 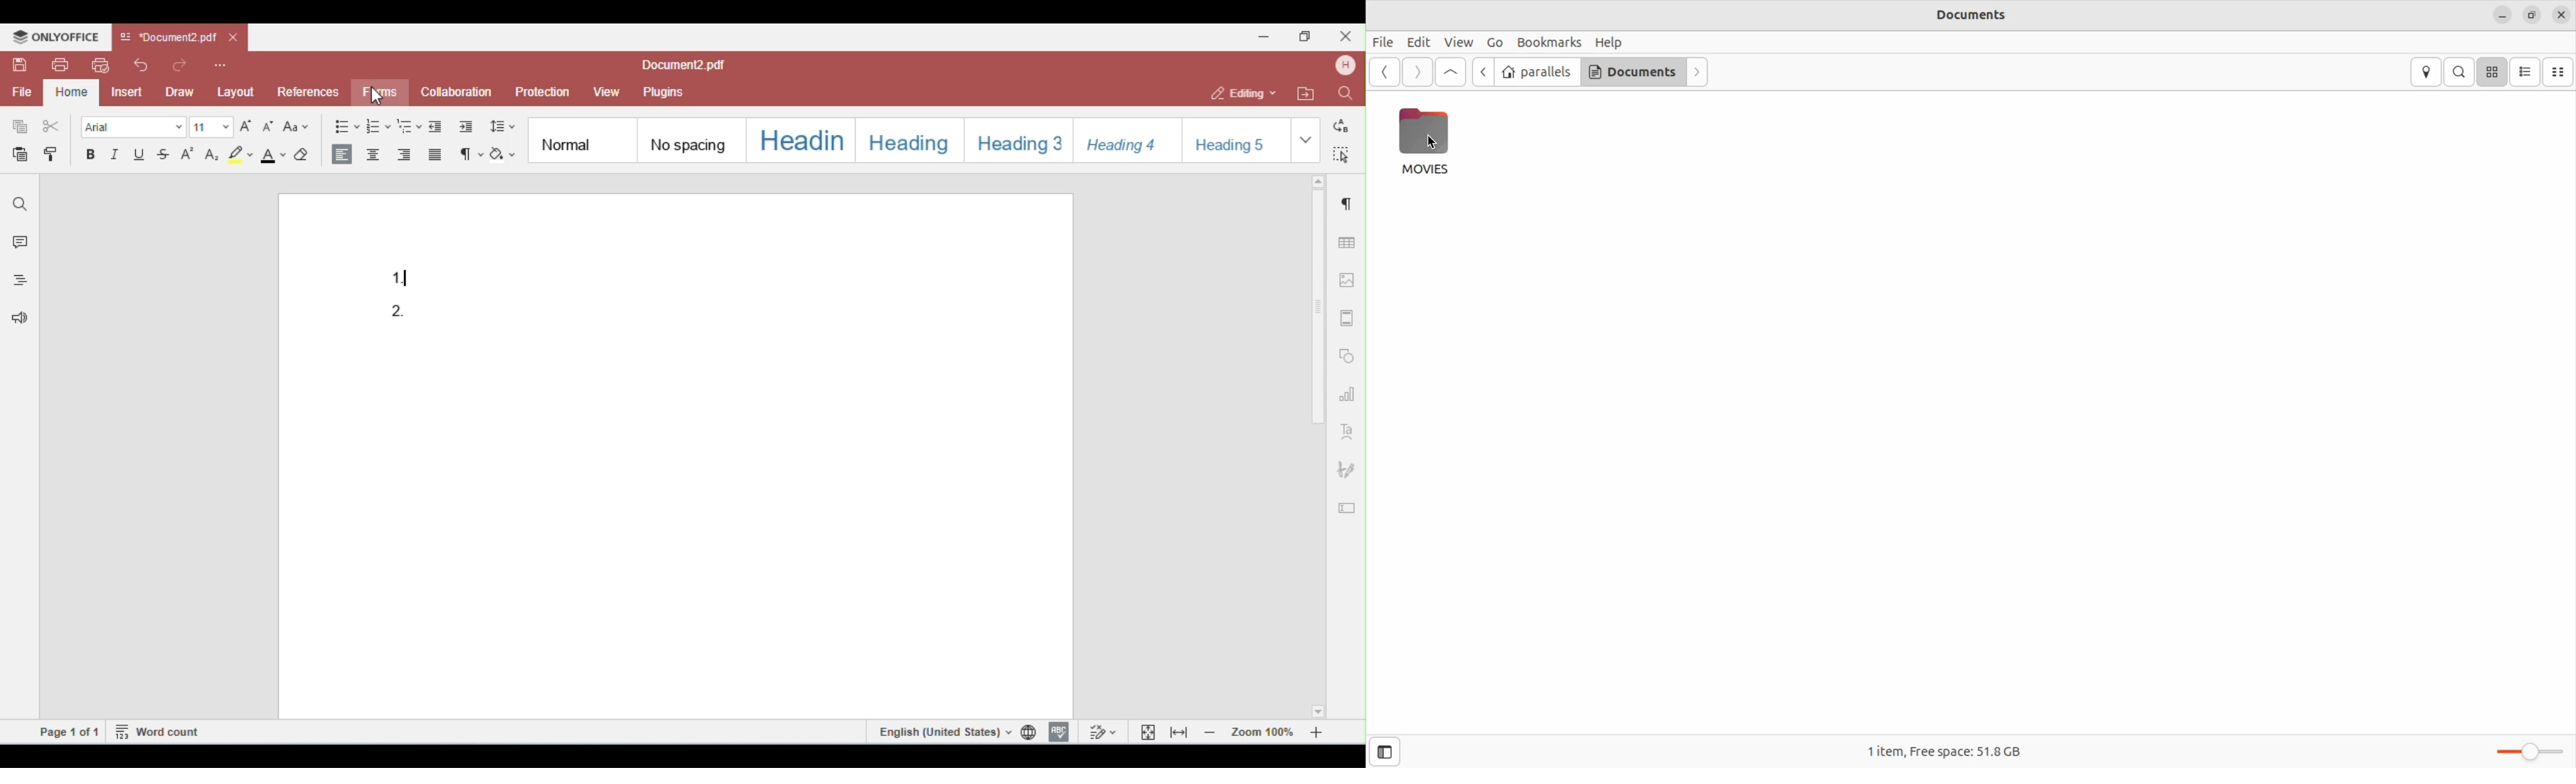 I want to click on resize, so click(x=2532, y=14).